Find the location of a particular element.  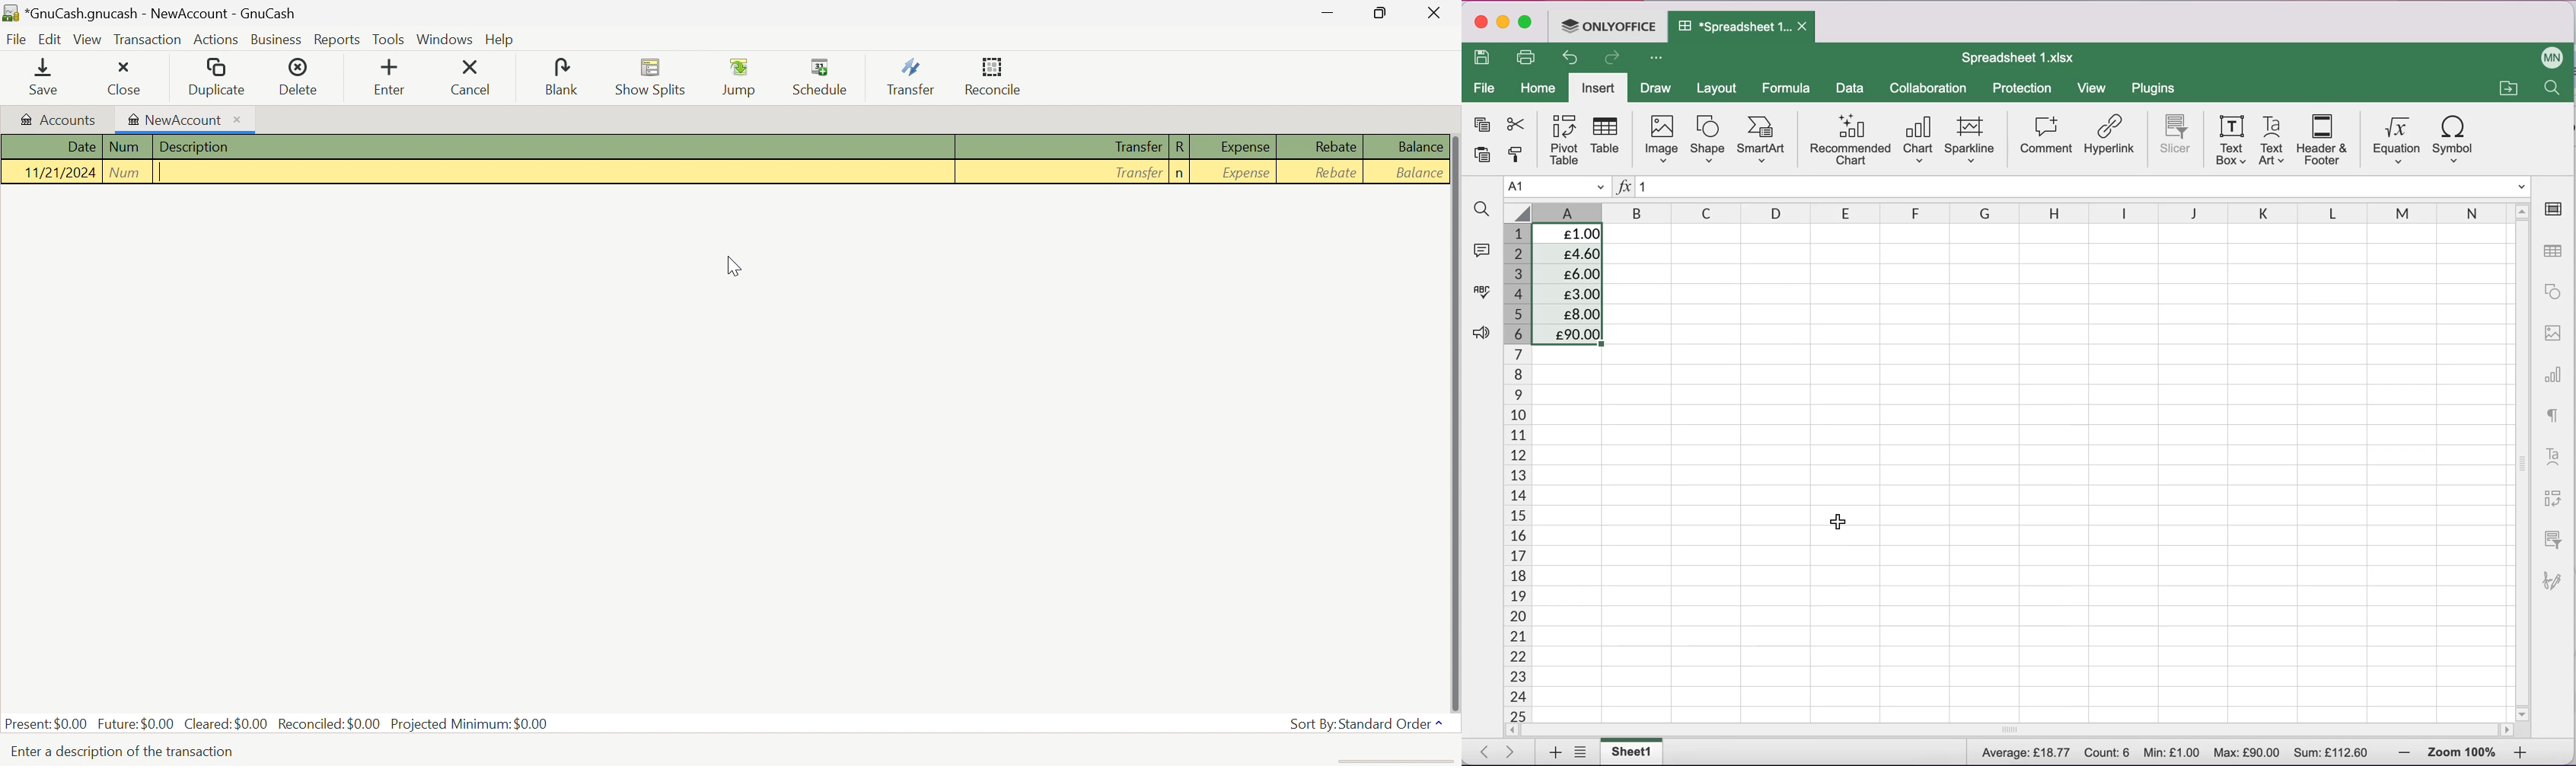

draw is located at coordinates (1657, 88).